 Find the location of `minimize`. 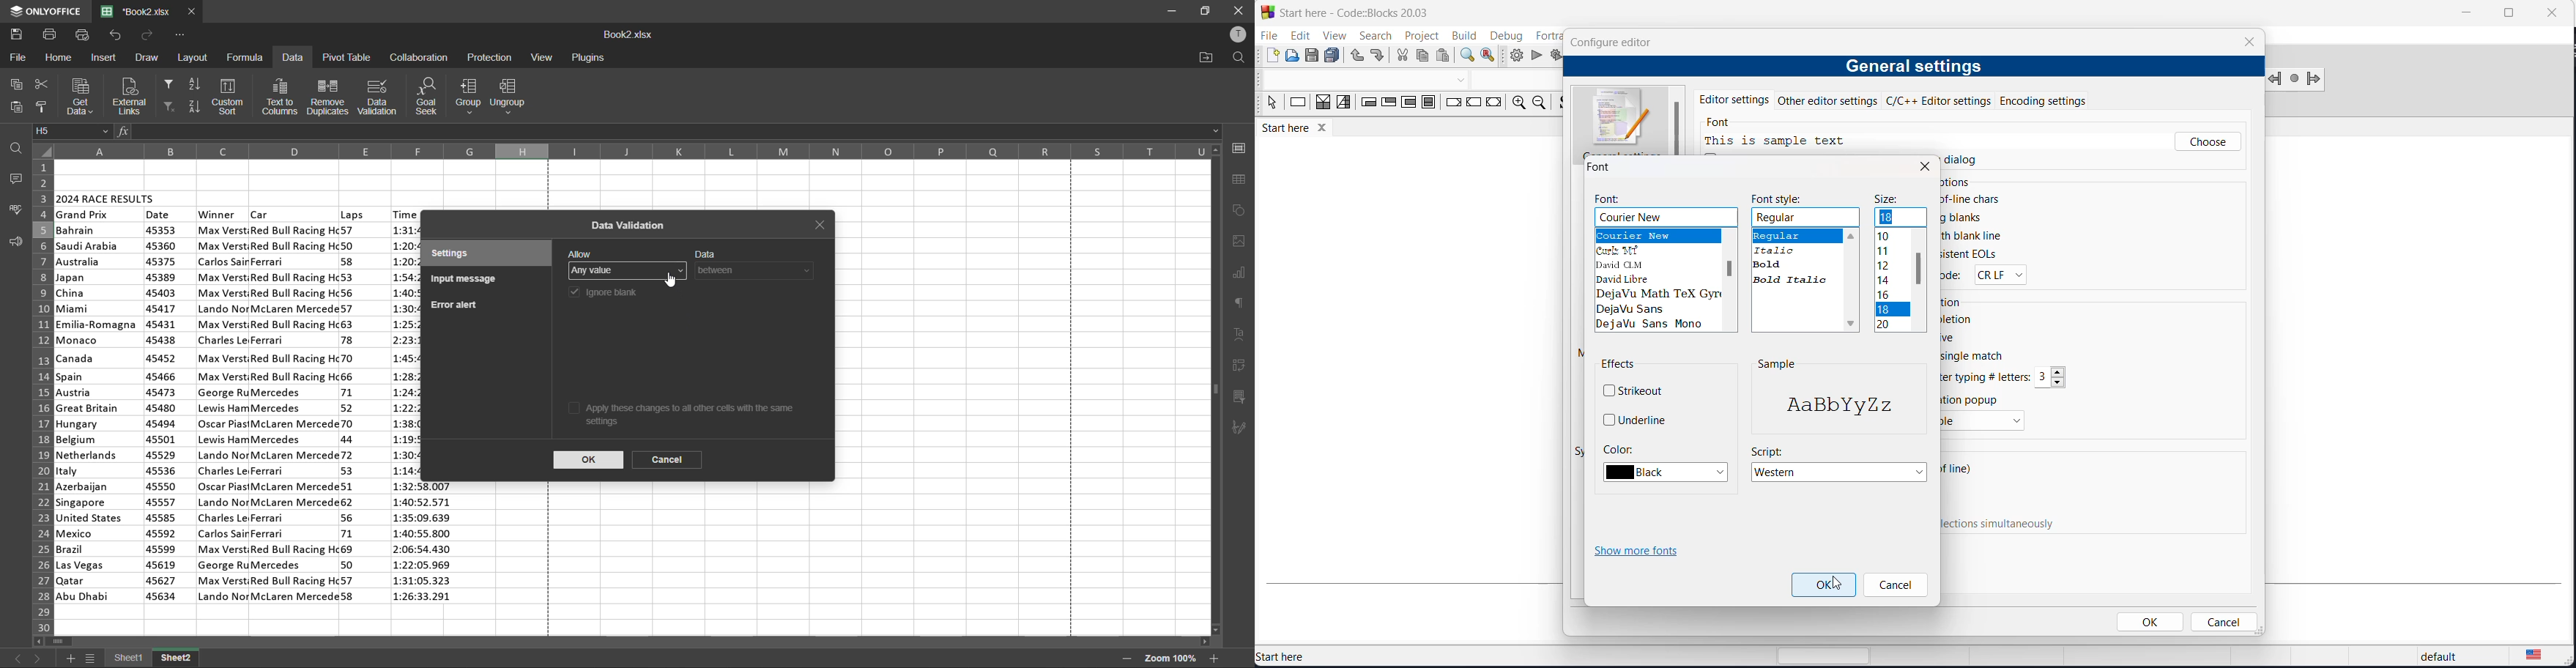

minimize is located at coordinates (2464, 15).